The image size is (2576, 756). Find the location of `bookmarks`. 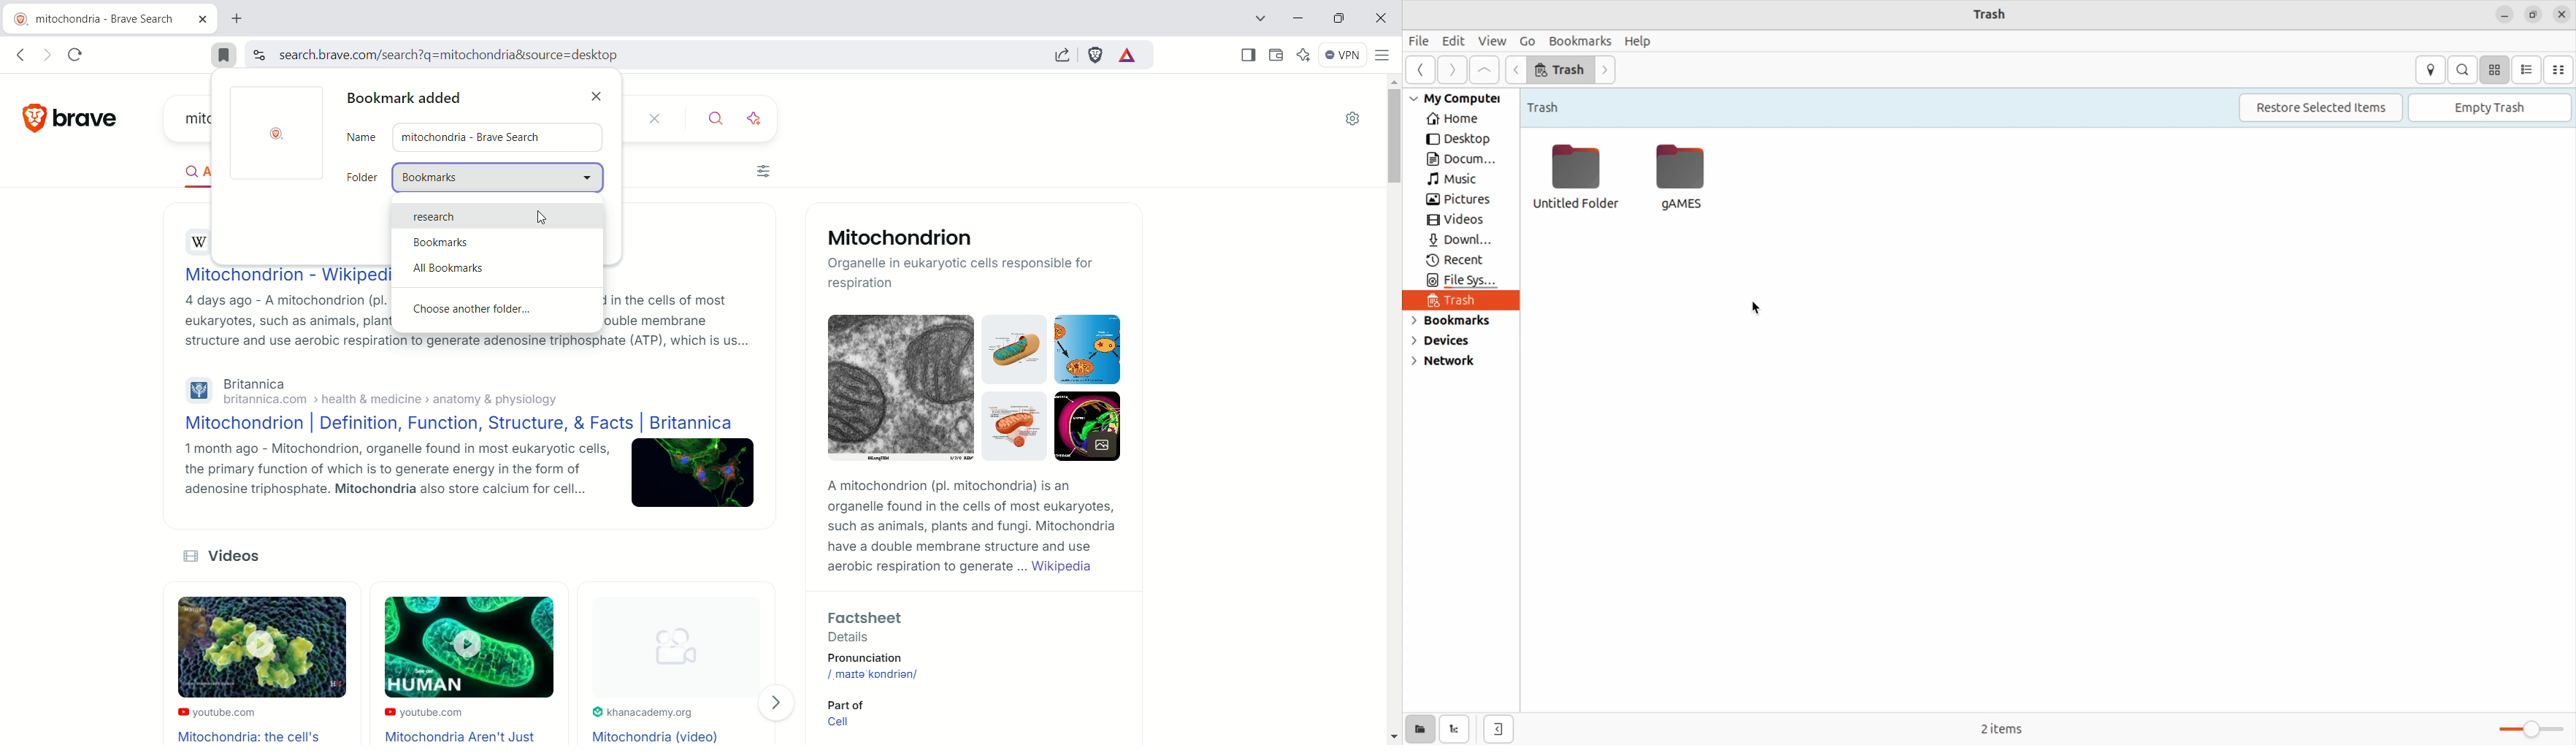

bookmarks is located at coordinates (1455, 323).